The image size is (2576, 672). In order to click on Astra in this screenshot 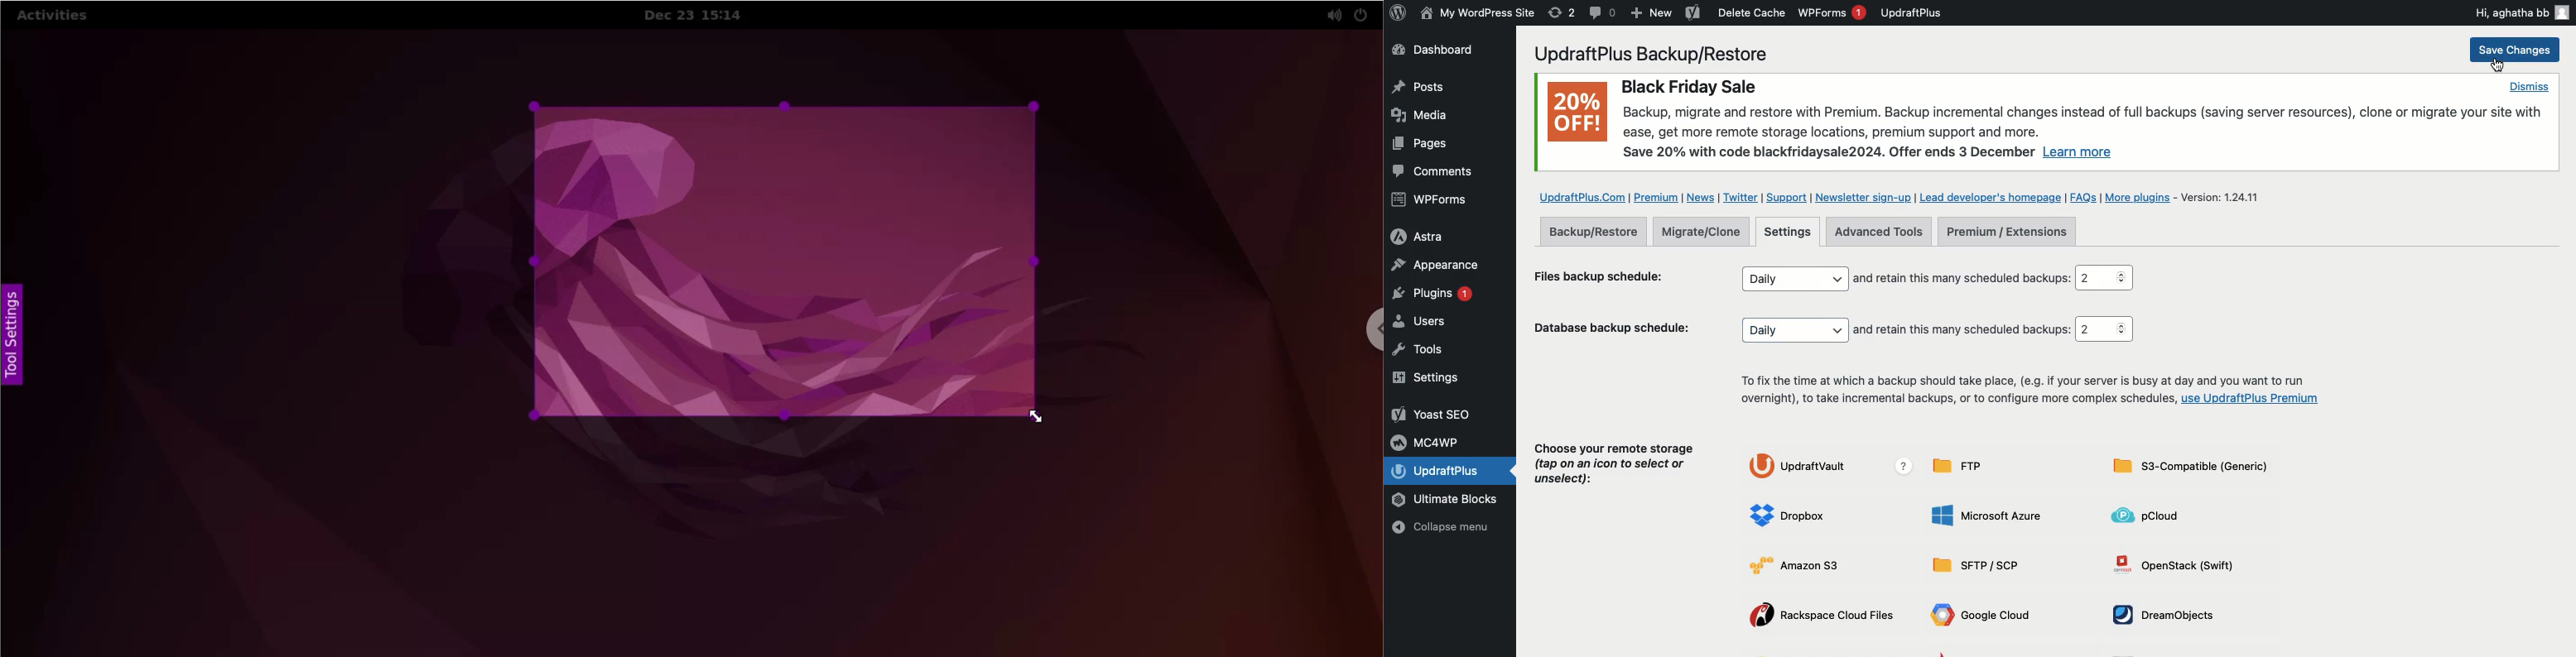, I will do `click(1431, 235)`.